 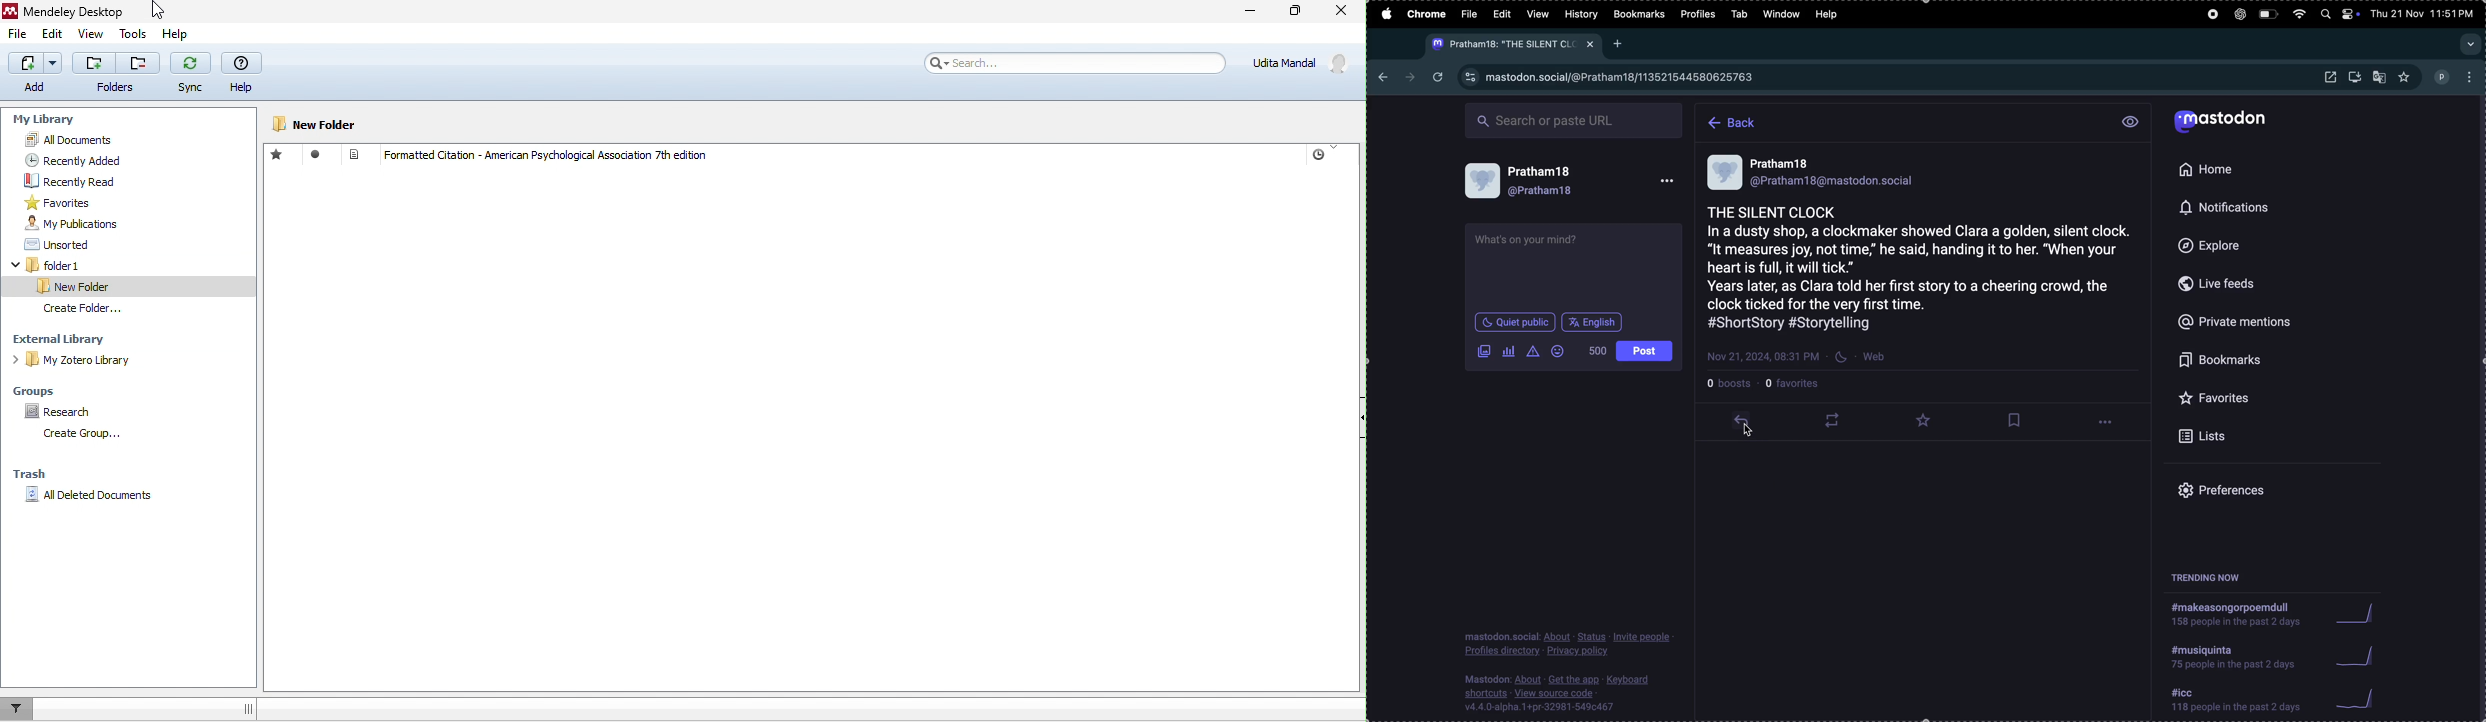 What do you see at coordinates (65, 203) in the screenshot?
I see `favorites` at bounding box center [65, 203].